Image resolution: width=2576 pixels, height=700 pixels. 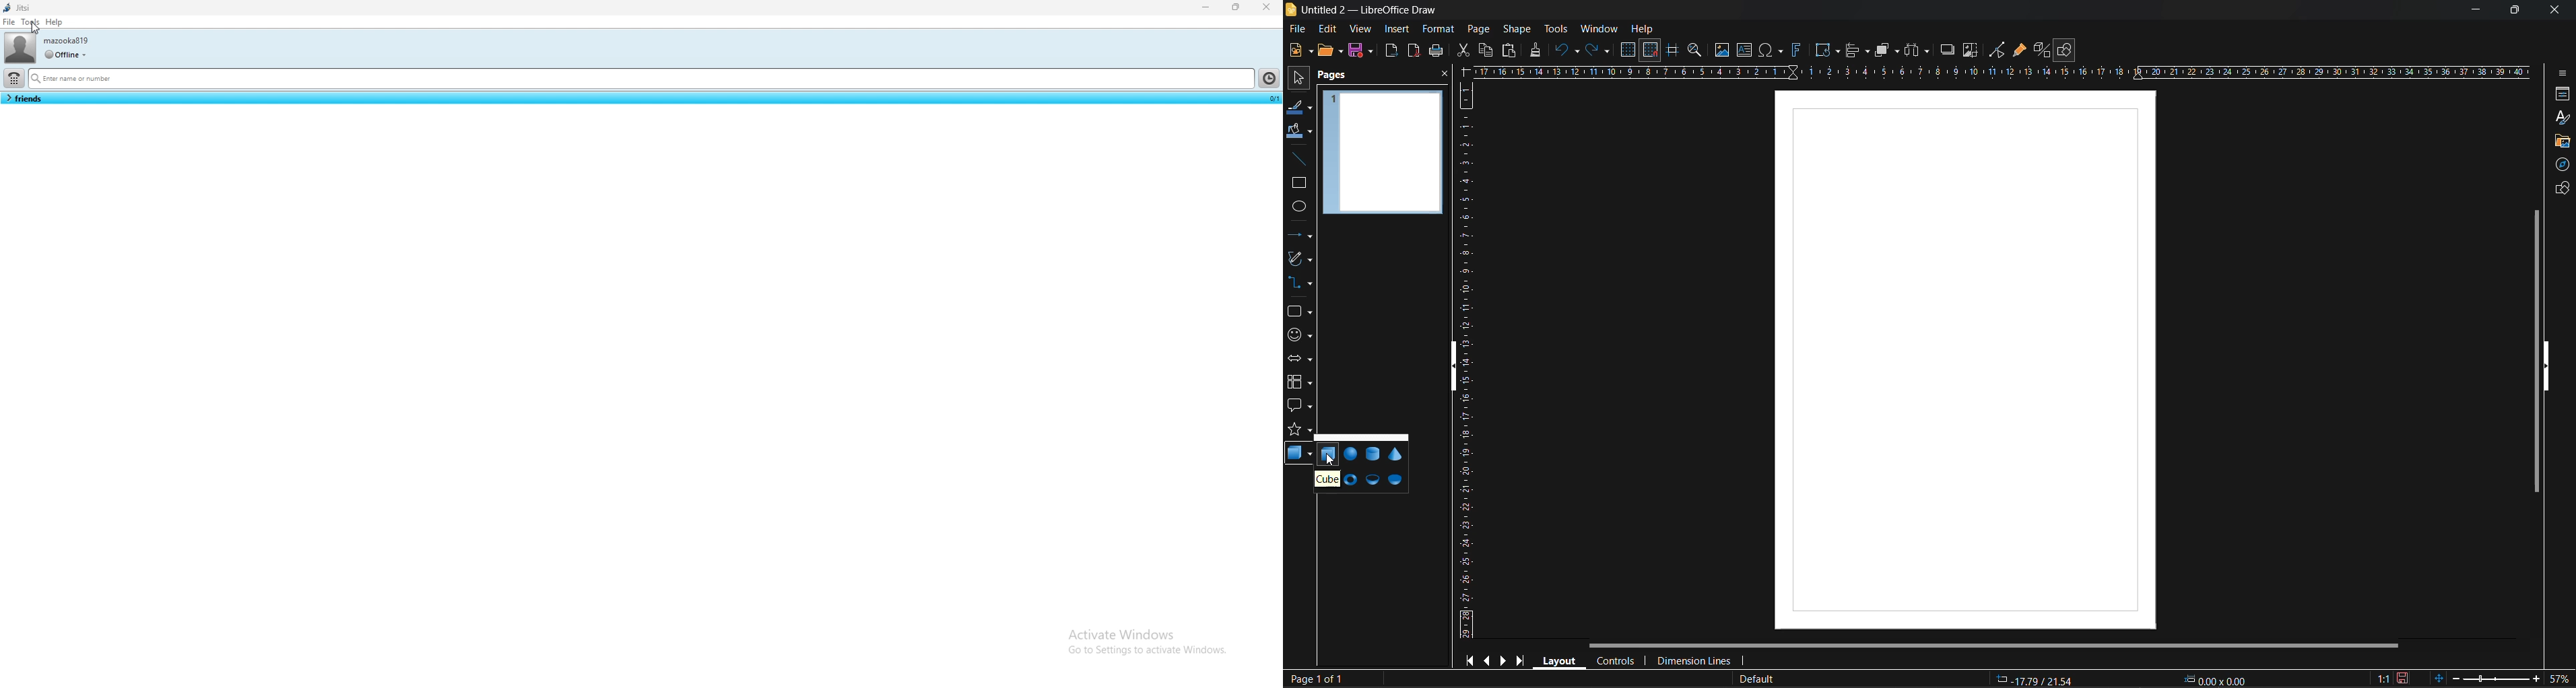 I want to click on edit, so click(x=1327, y=28).